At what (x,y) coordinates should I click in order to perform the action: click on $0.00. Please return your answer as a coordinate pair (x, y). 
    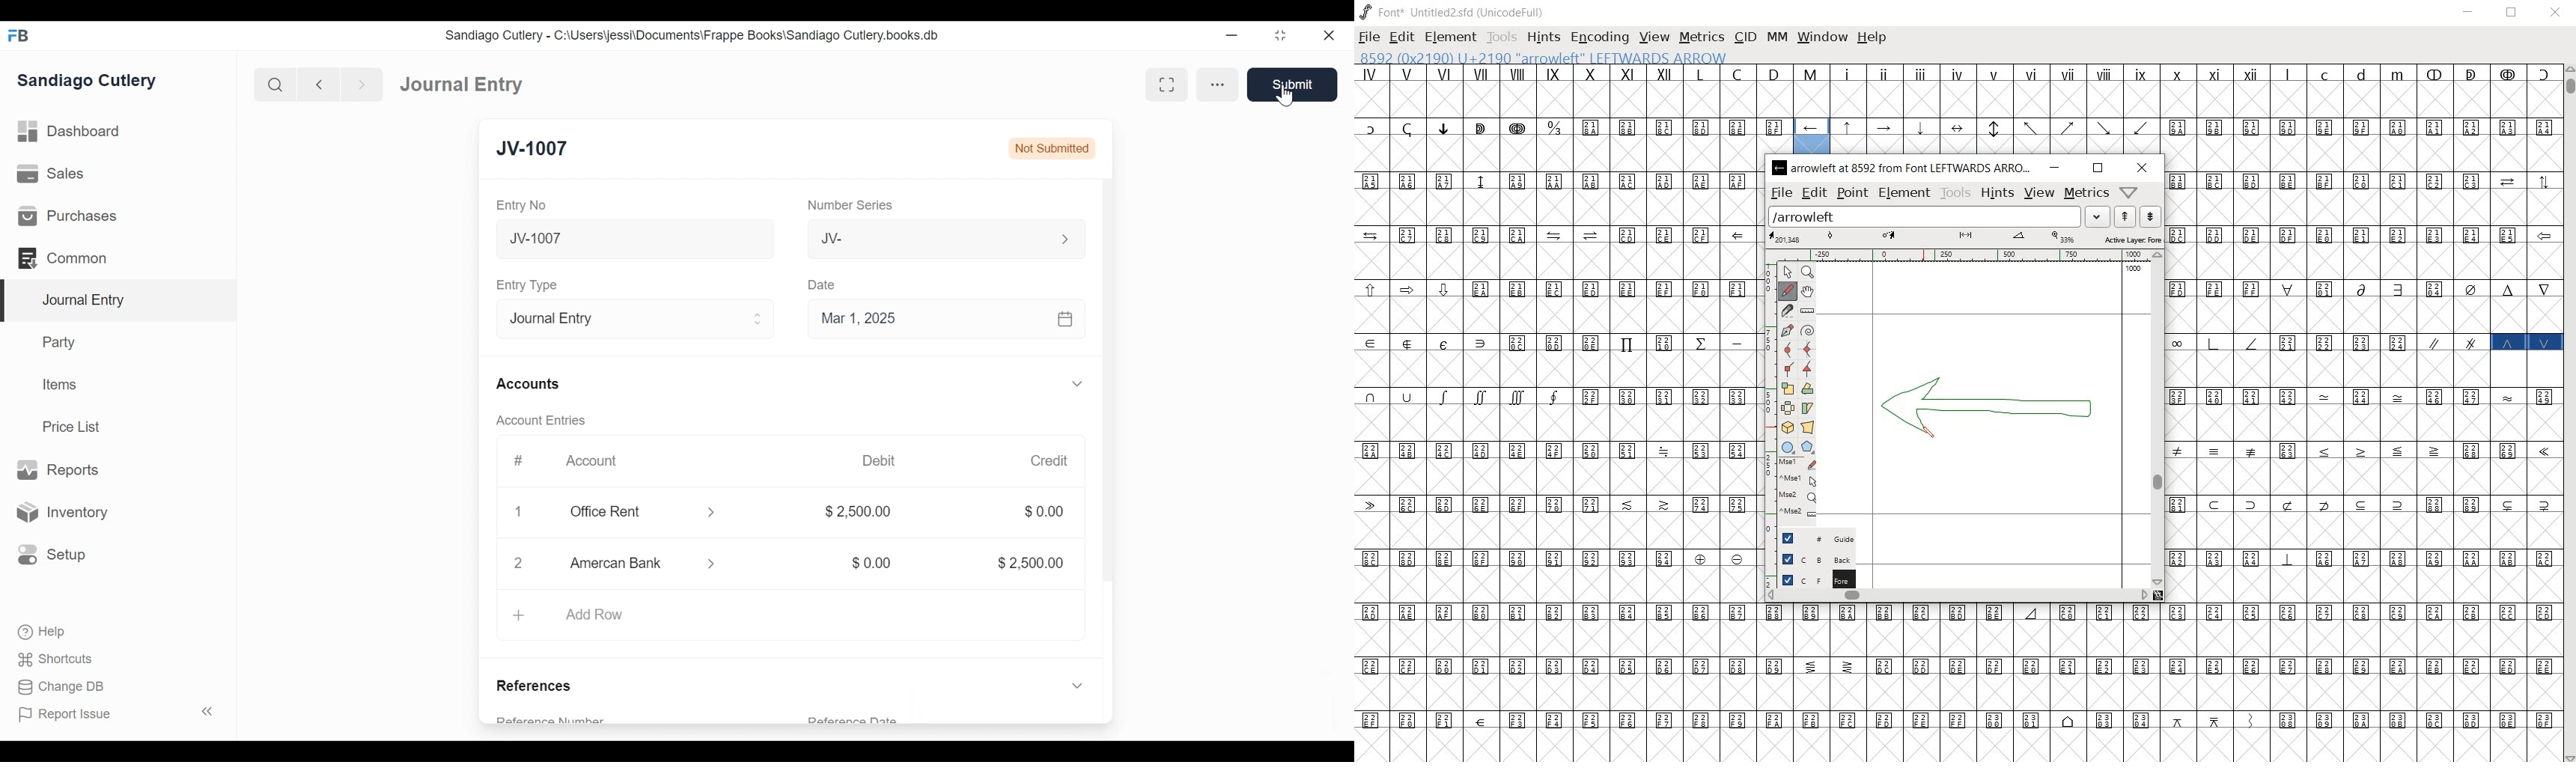
    Looking at the image, I should click on (867, 563).